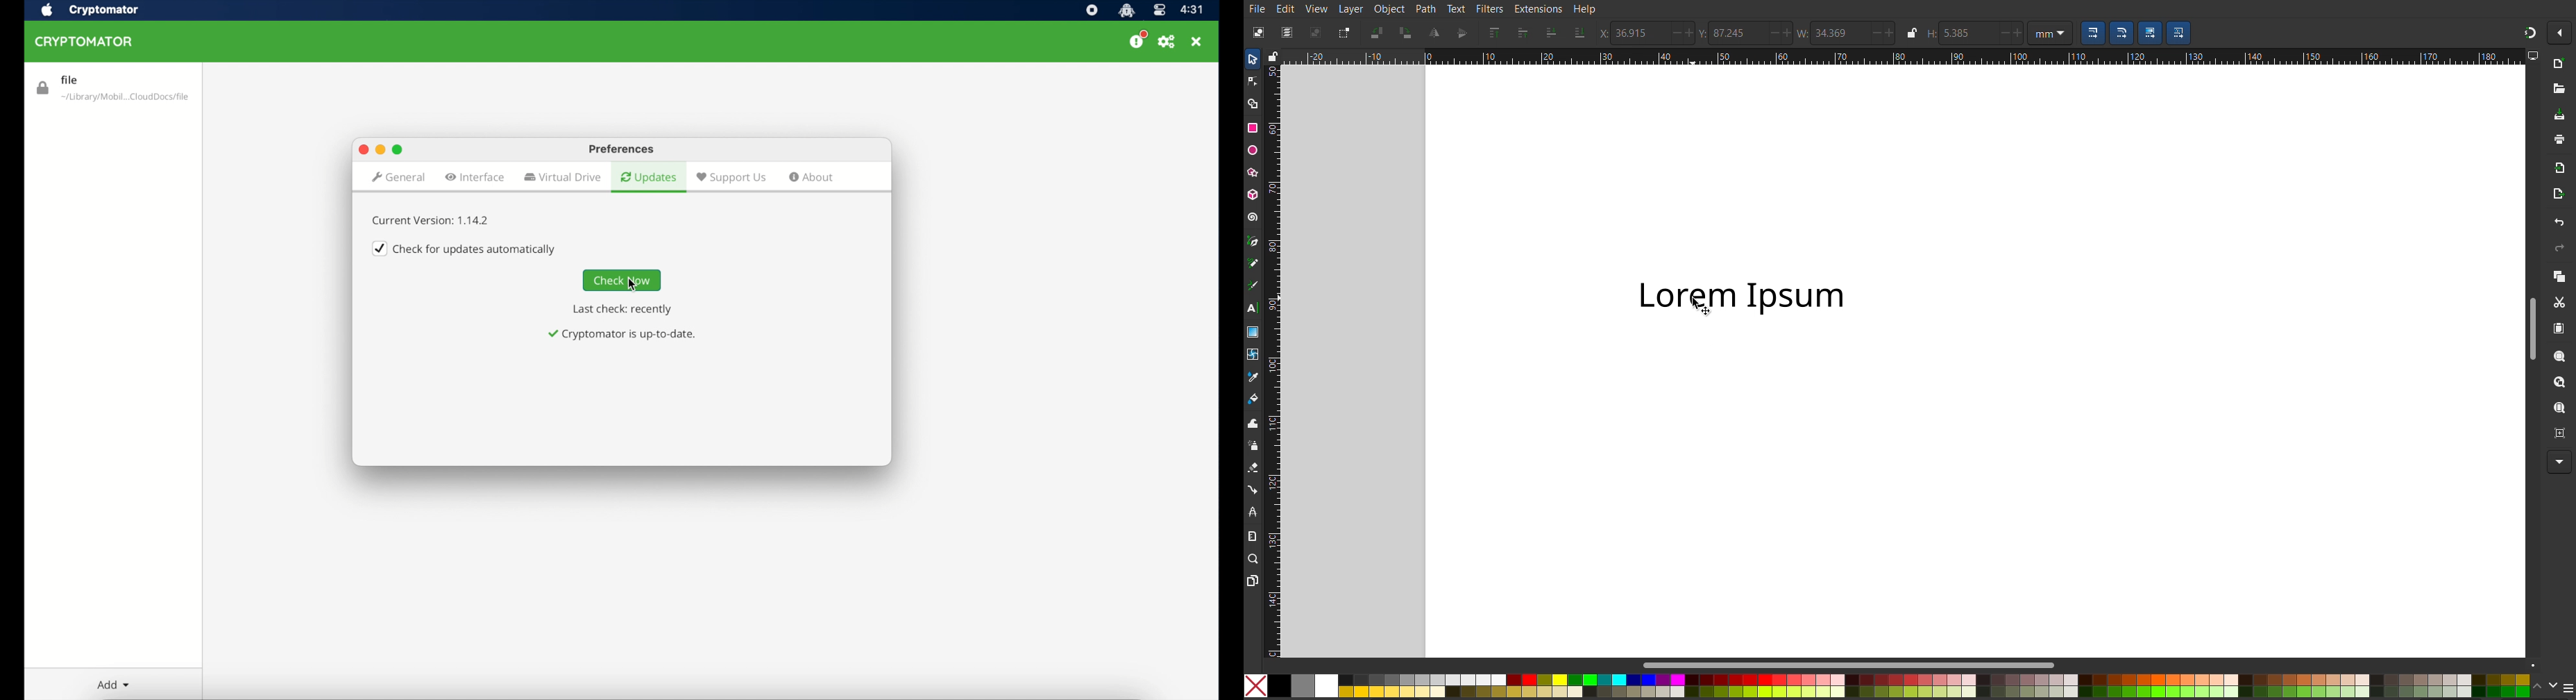  Describe the element at coordinates (1255, 490) in the screenshot. I see `Connector` at that location.